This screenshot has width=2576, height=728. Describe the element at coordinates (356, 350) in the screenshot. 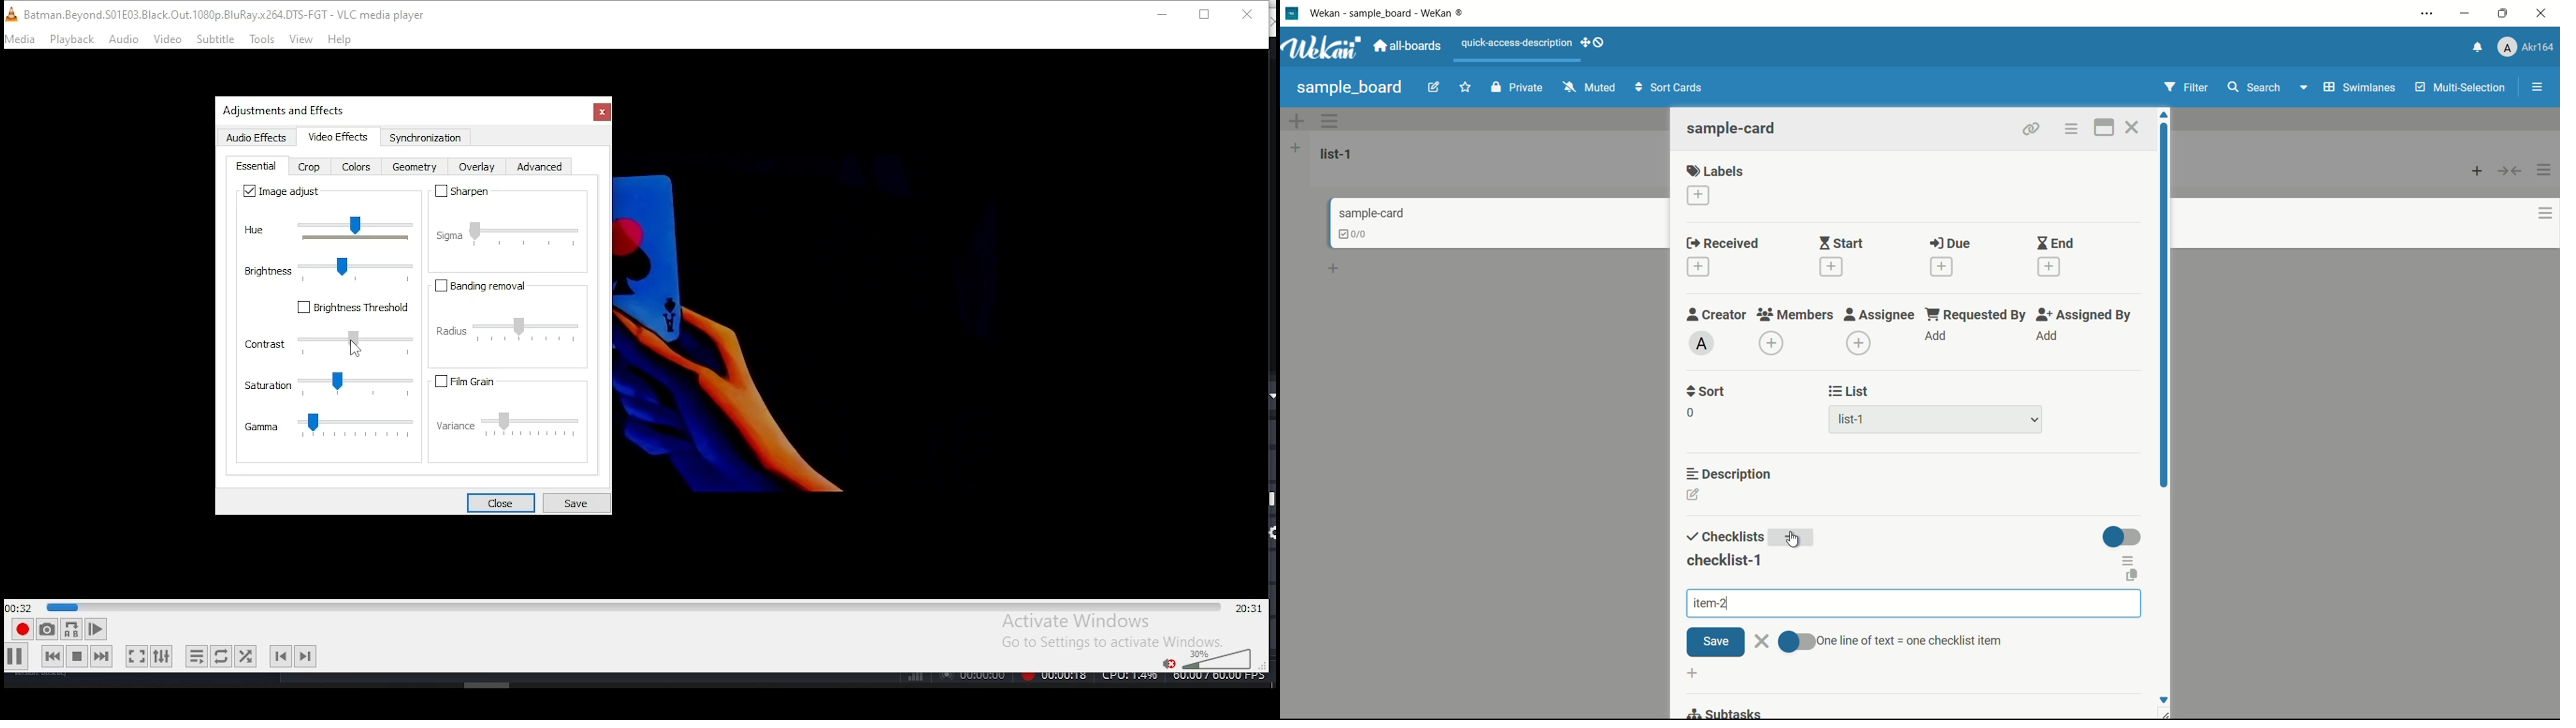

I see `` at that location.